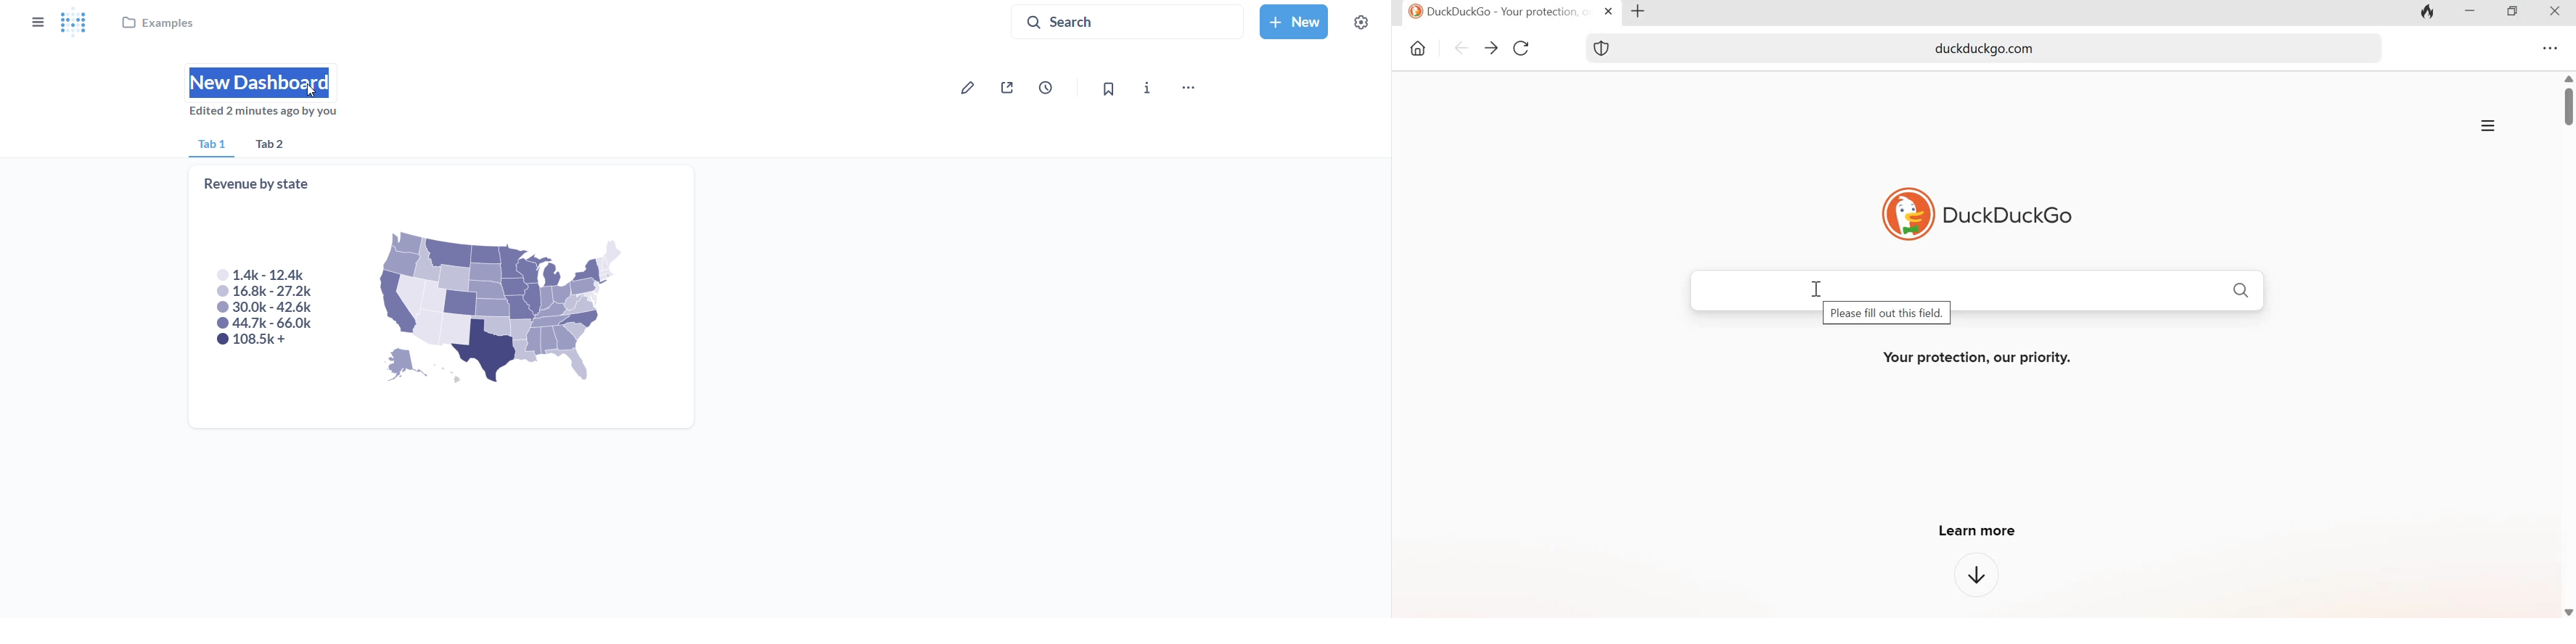 Image resolution: width=2576 pixels, height=644 pixels. What do you see at coordinates (1816, 285) in the screenshot?
I see `cursor` at bounding box center [1816, 285].